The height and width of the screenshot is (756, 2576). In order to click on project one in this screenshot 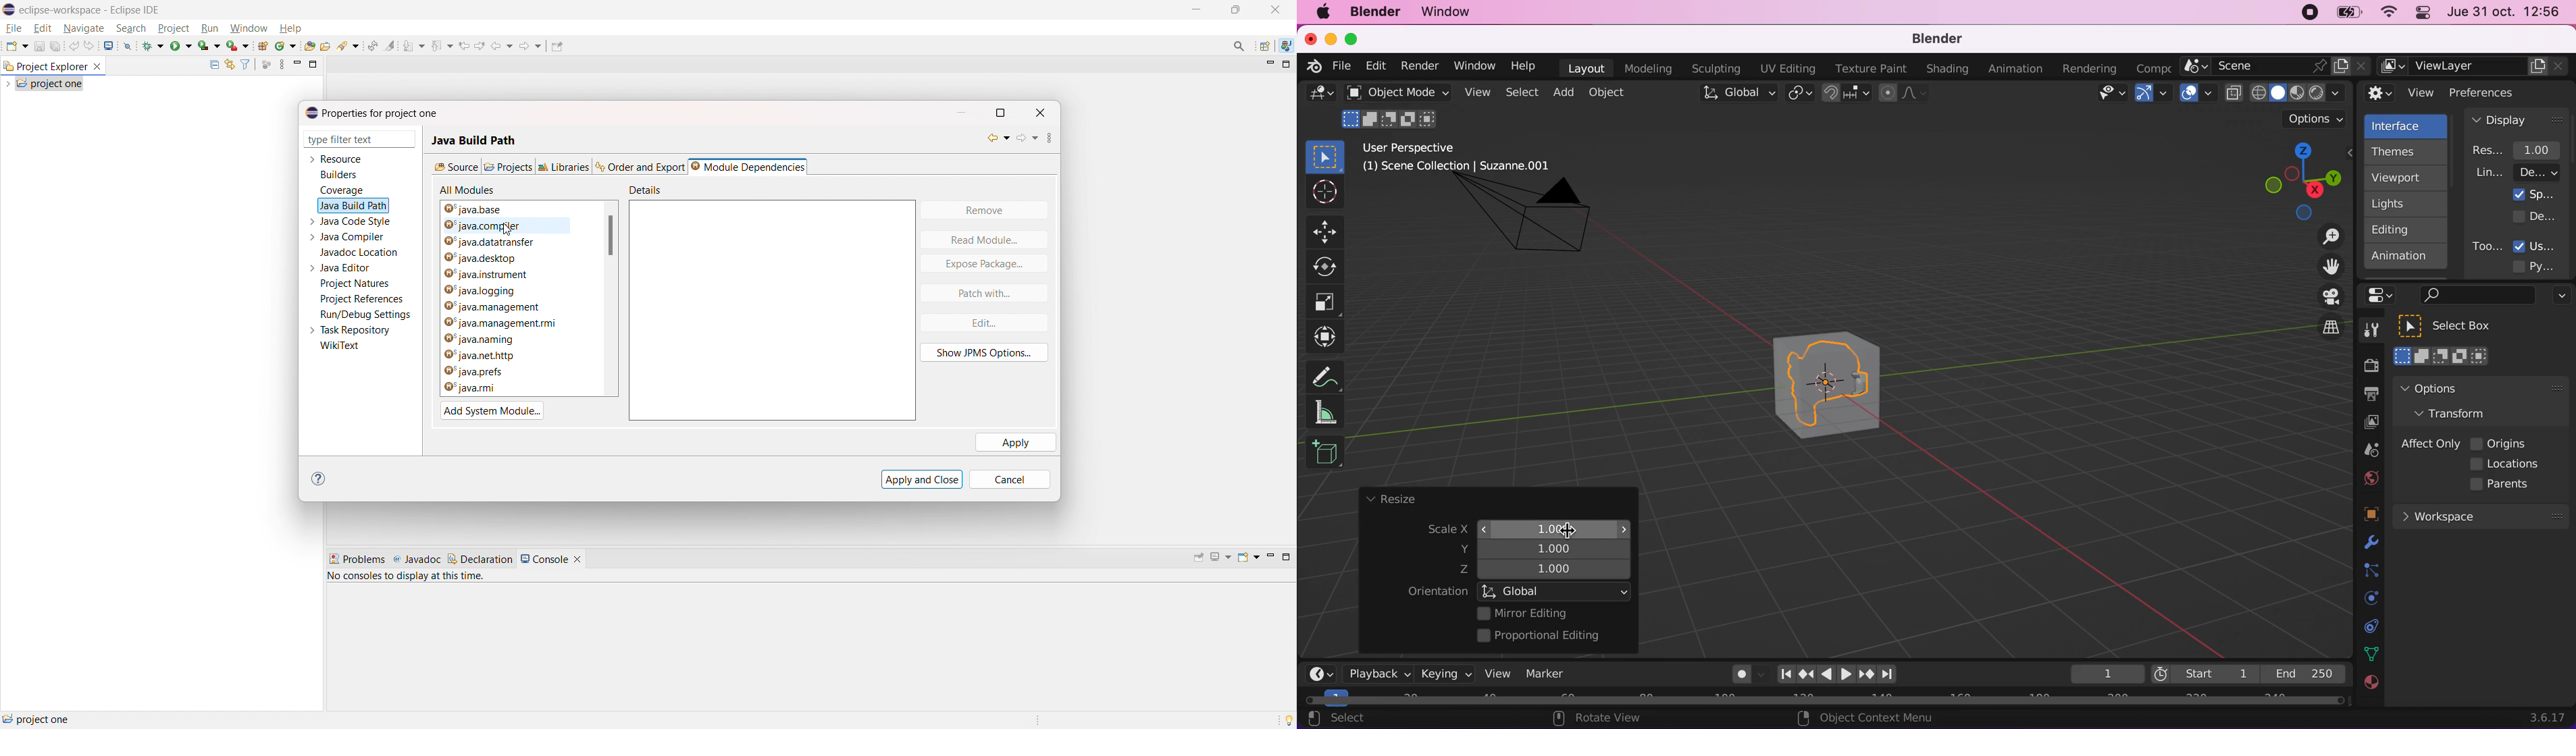, I will do `click(37, 719)`.